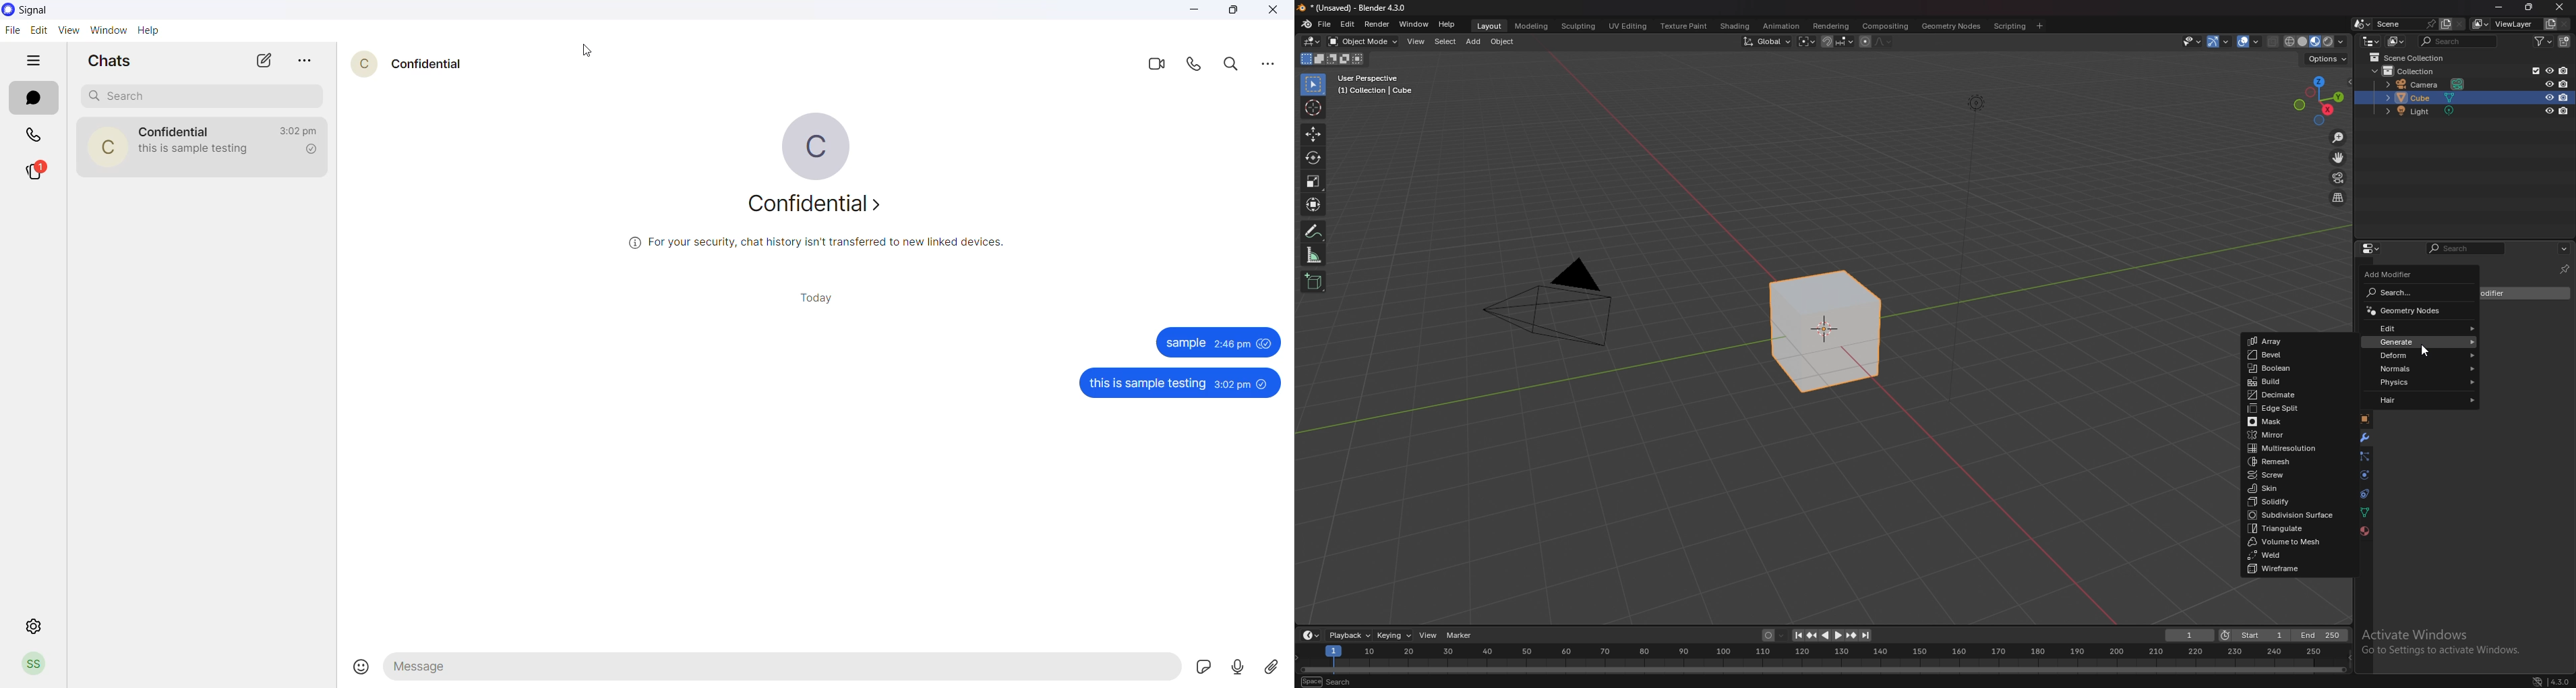  Describe the element at coordinates (816, 299) in the screenshot. I see `today messages` at that location.